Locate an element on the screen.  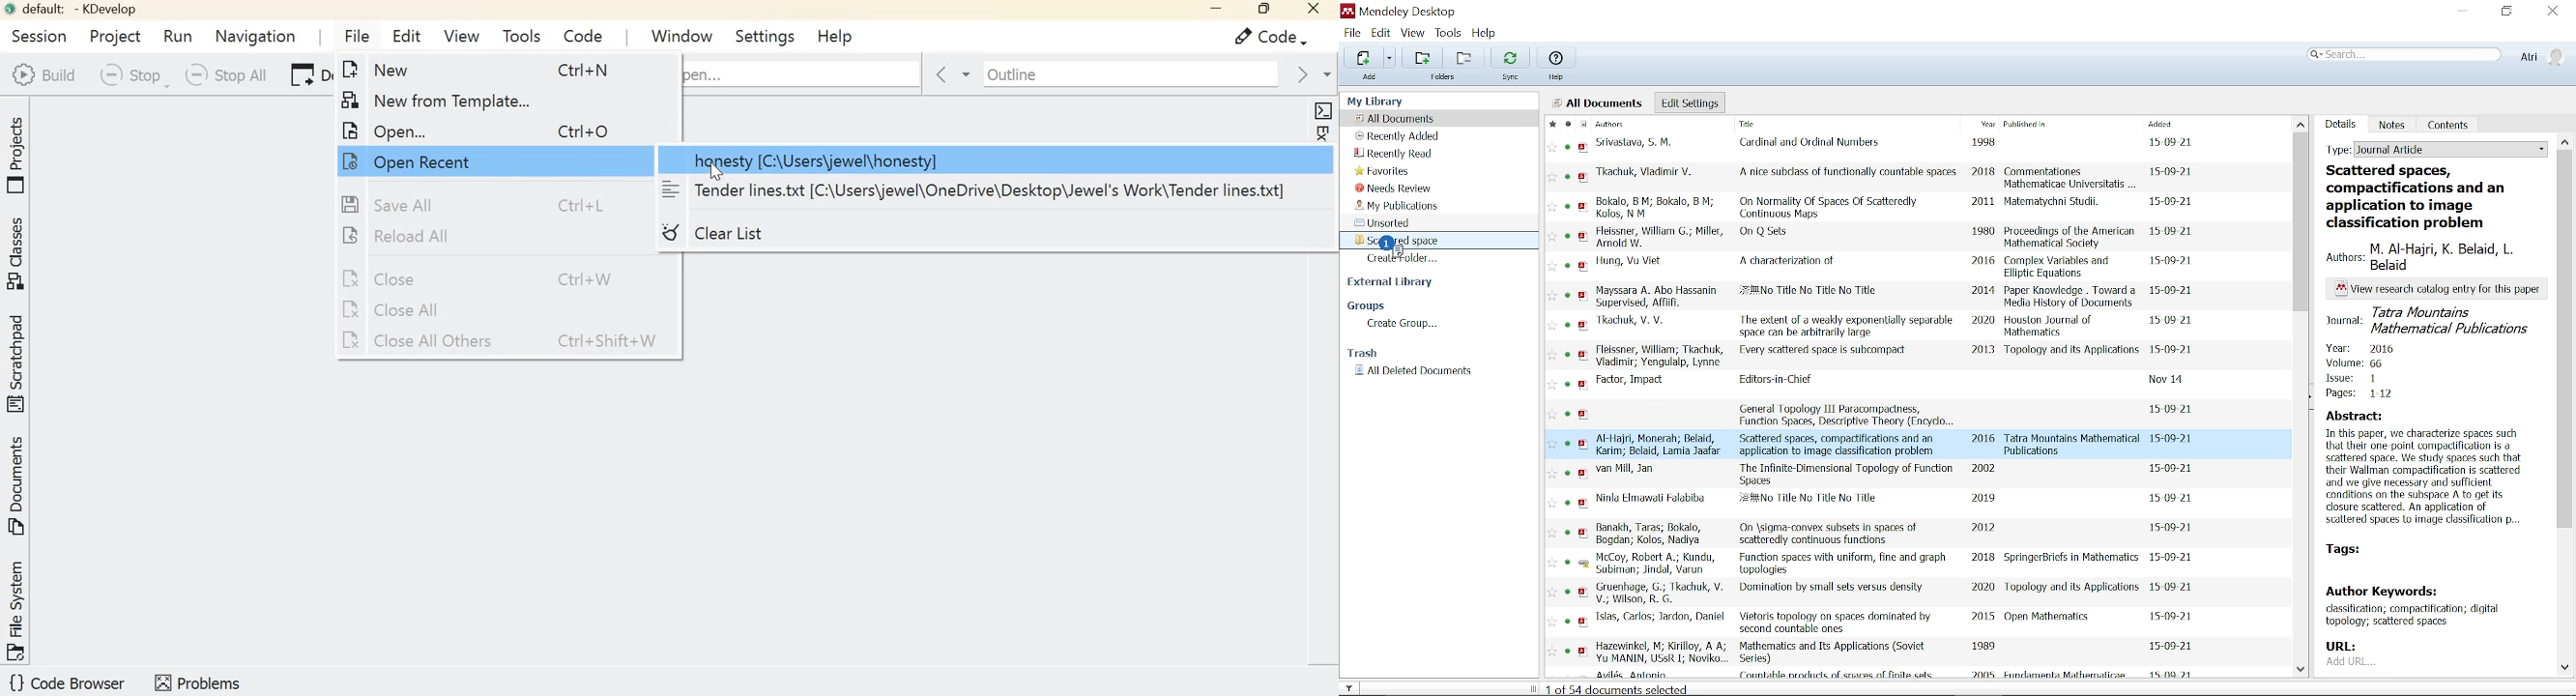
date is located at coordinates (2172, 439).